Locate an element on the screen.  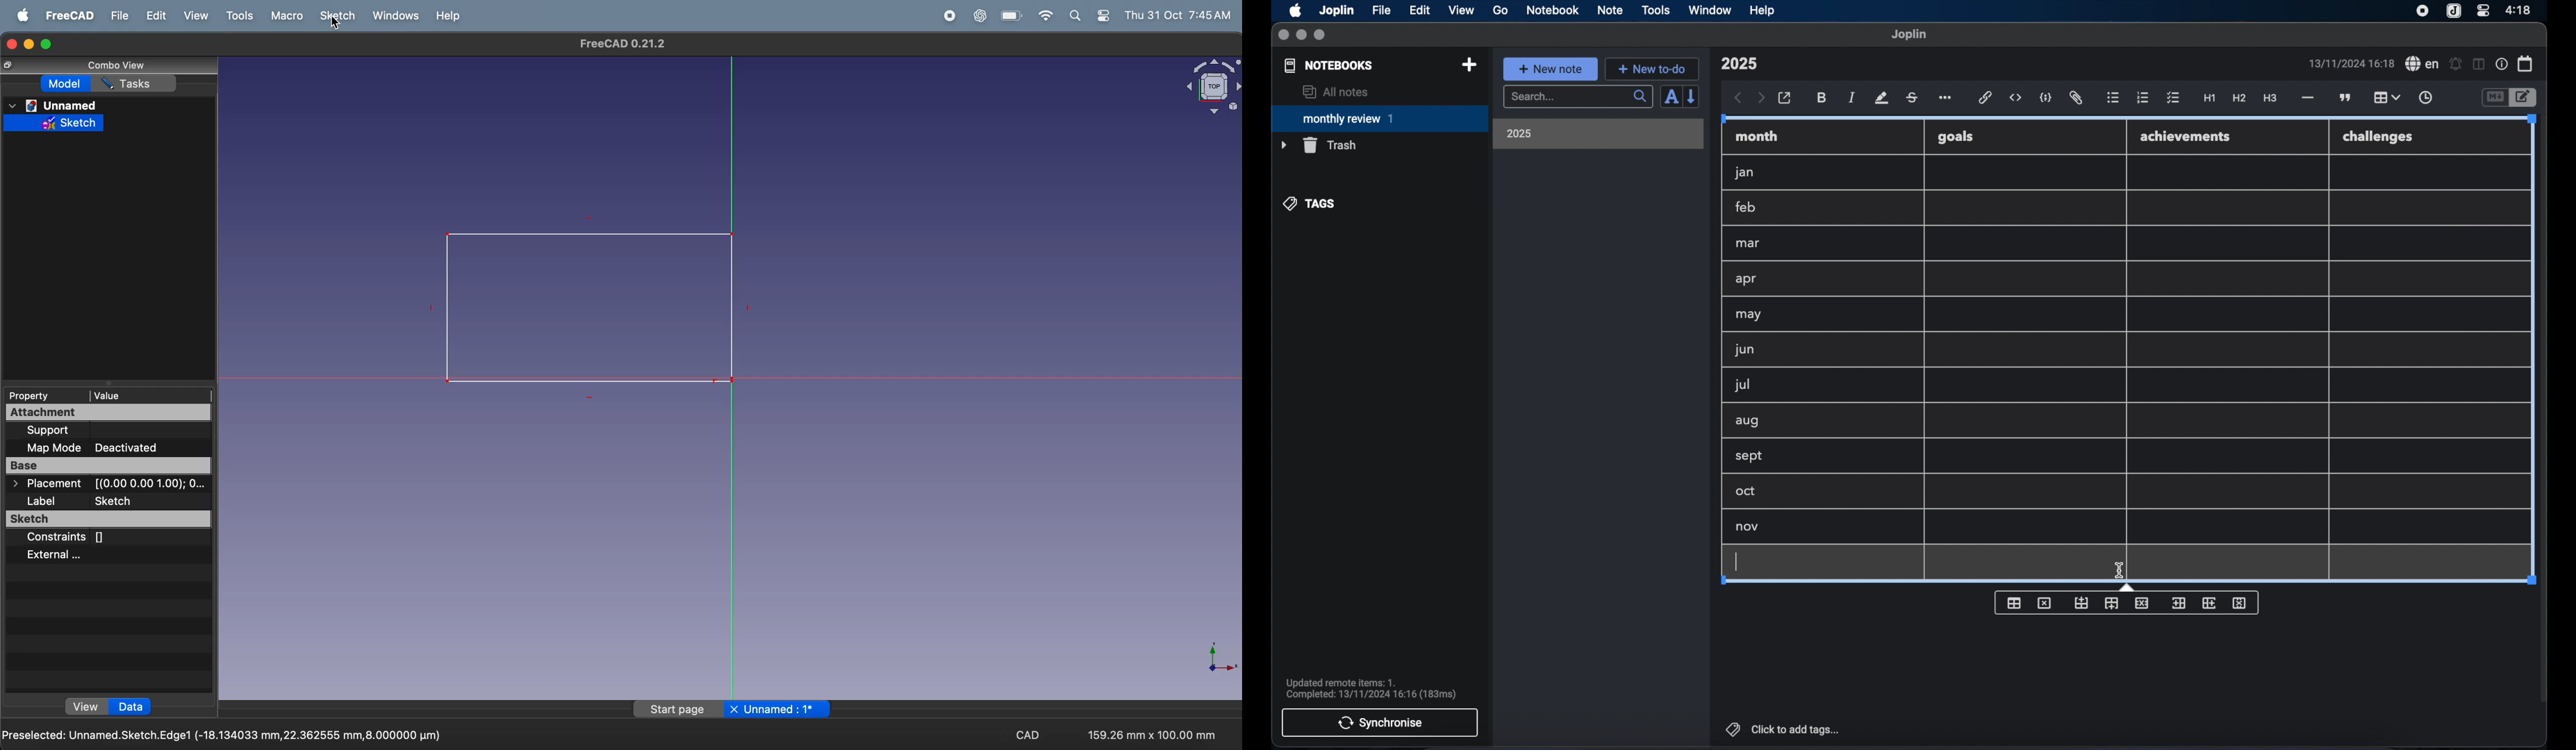
maximize is located at coordinates (1321, 35).